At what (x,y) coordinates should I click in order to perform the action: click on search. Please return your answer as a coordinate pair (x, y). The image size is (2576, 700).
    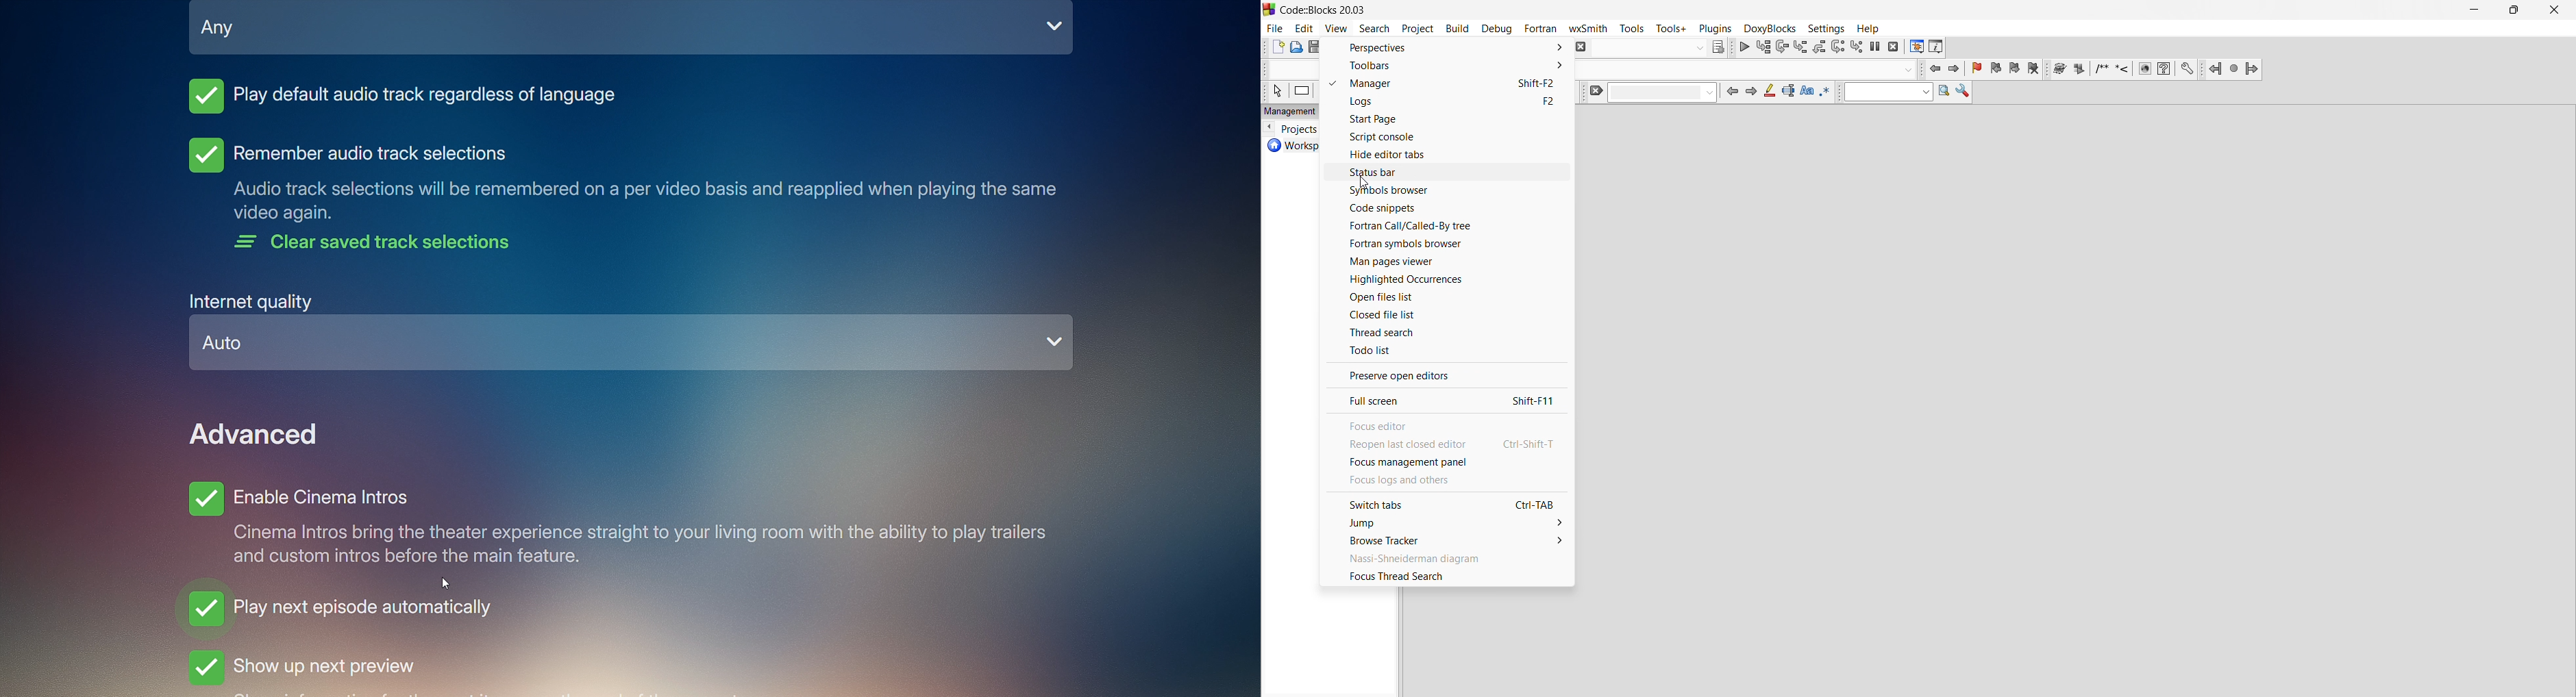
    Looking at the image, I should click on (1374, 29).